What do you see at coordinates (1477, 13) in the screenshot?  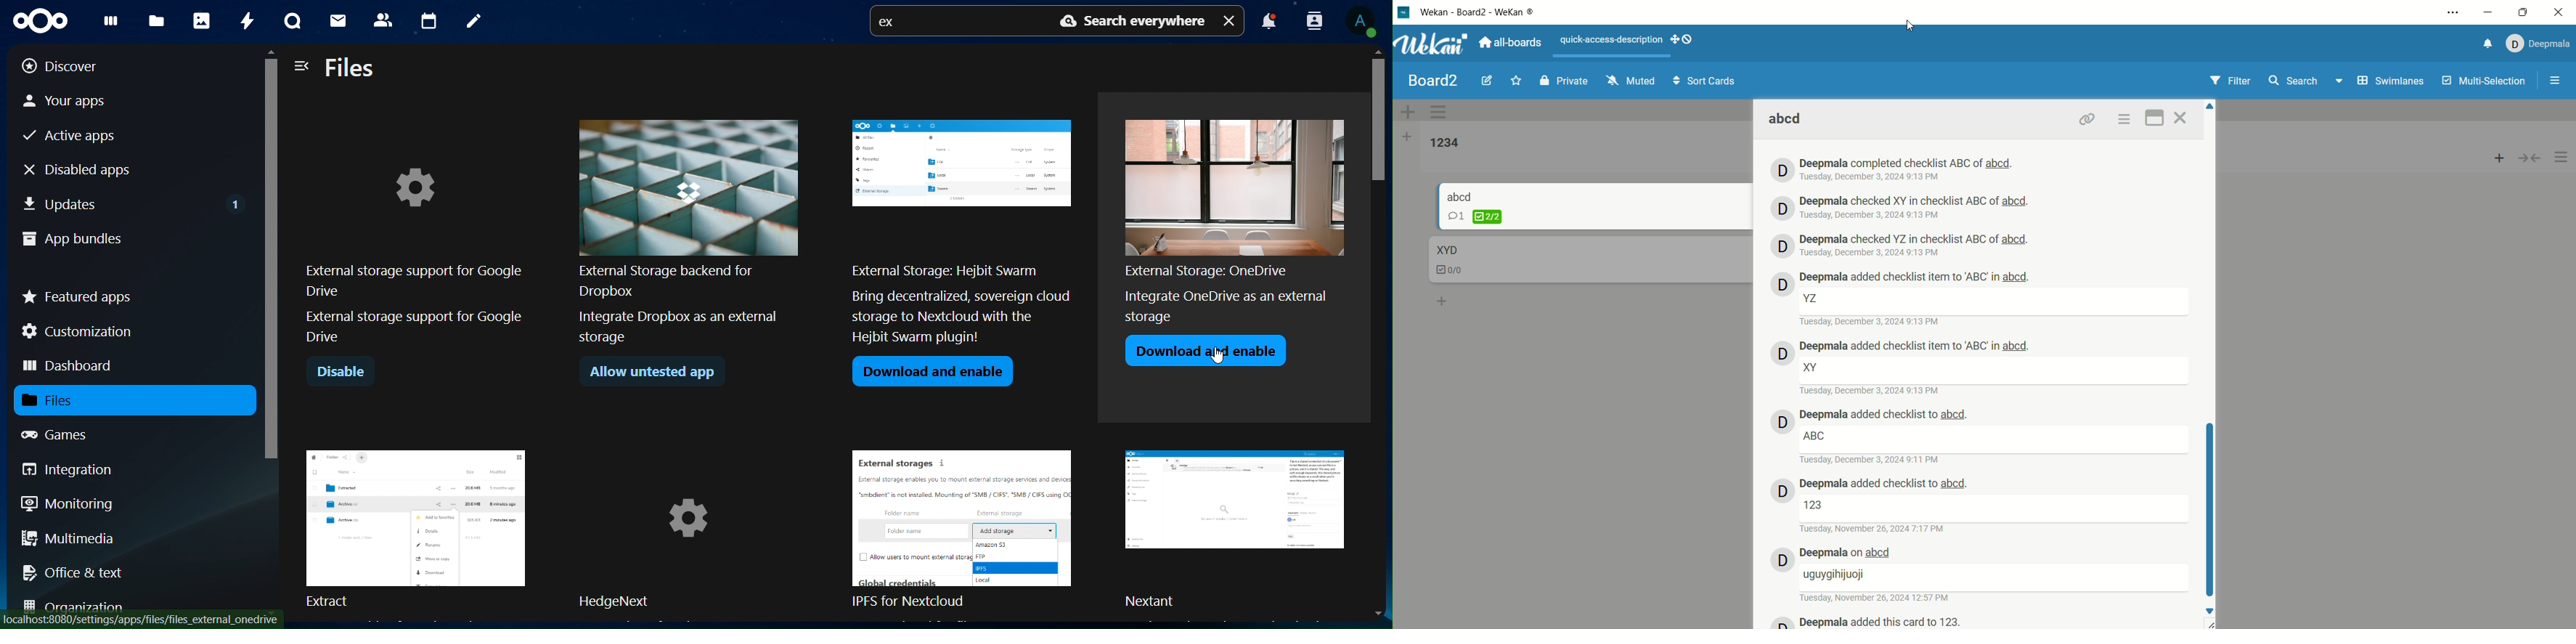 I see `wekan-wekan` at bounding box center [1477, 13].